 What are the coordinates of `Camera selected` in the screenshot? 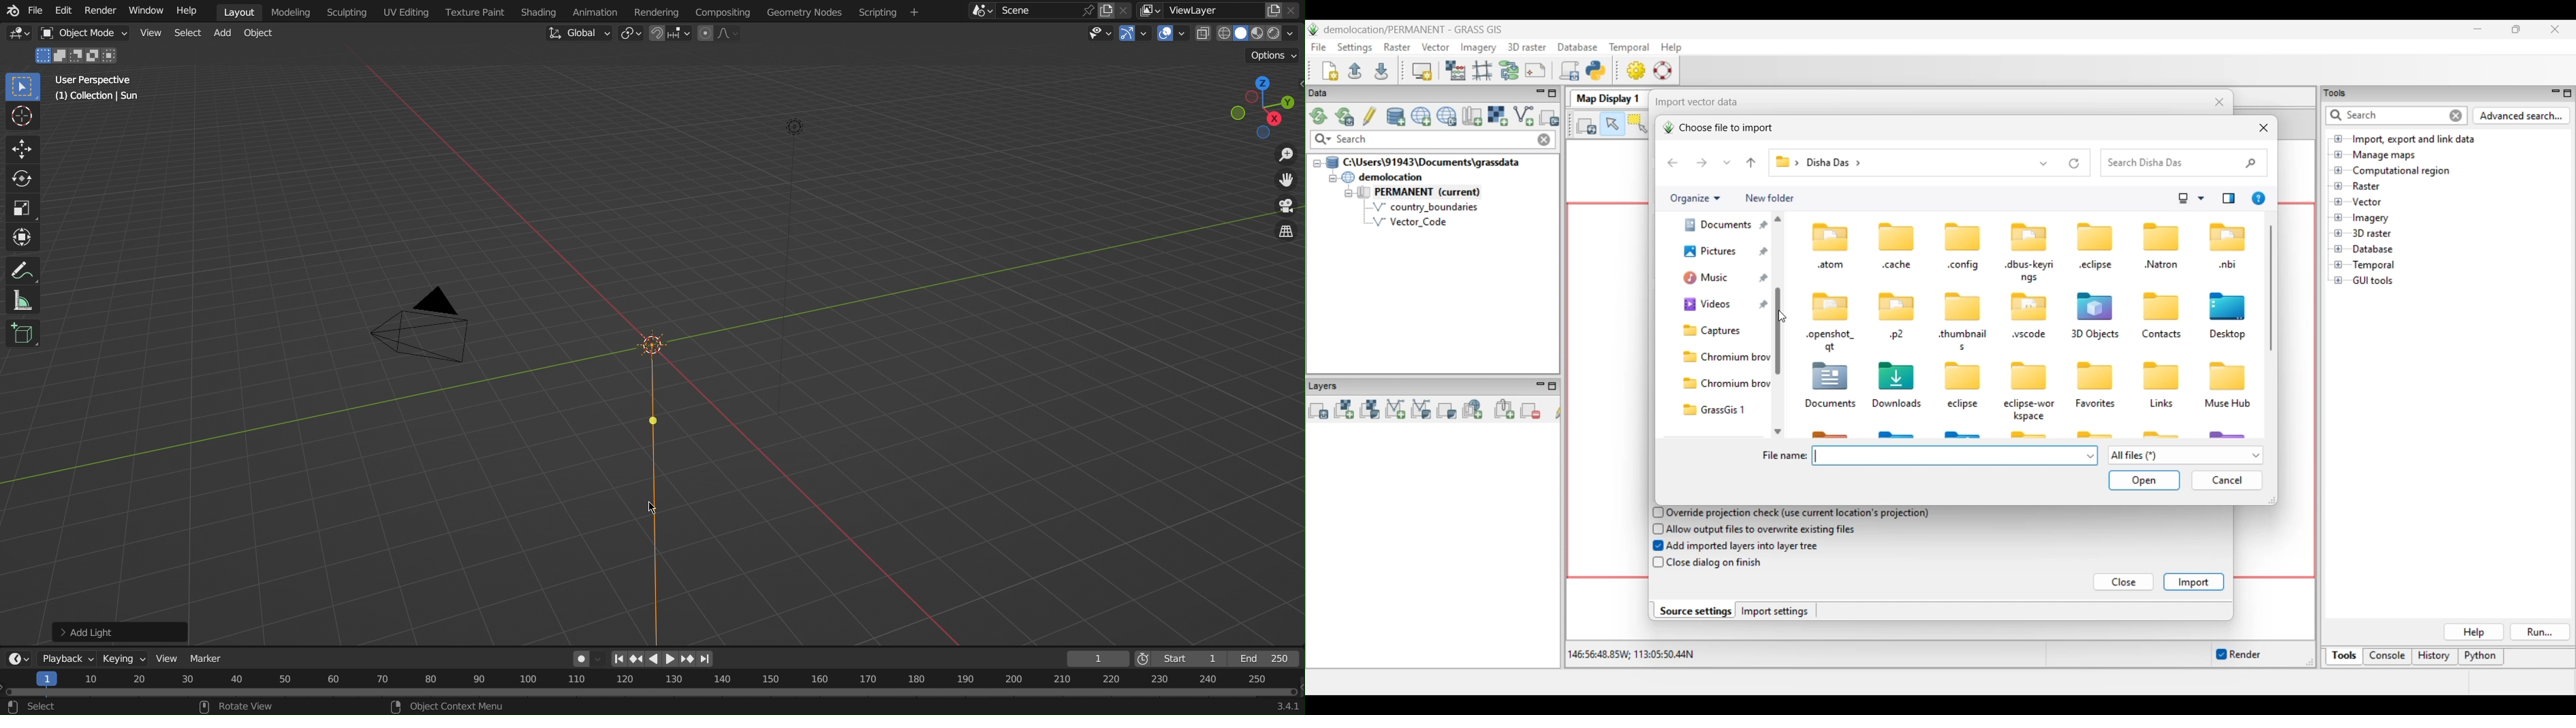 It's located at (428, 330).